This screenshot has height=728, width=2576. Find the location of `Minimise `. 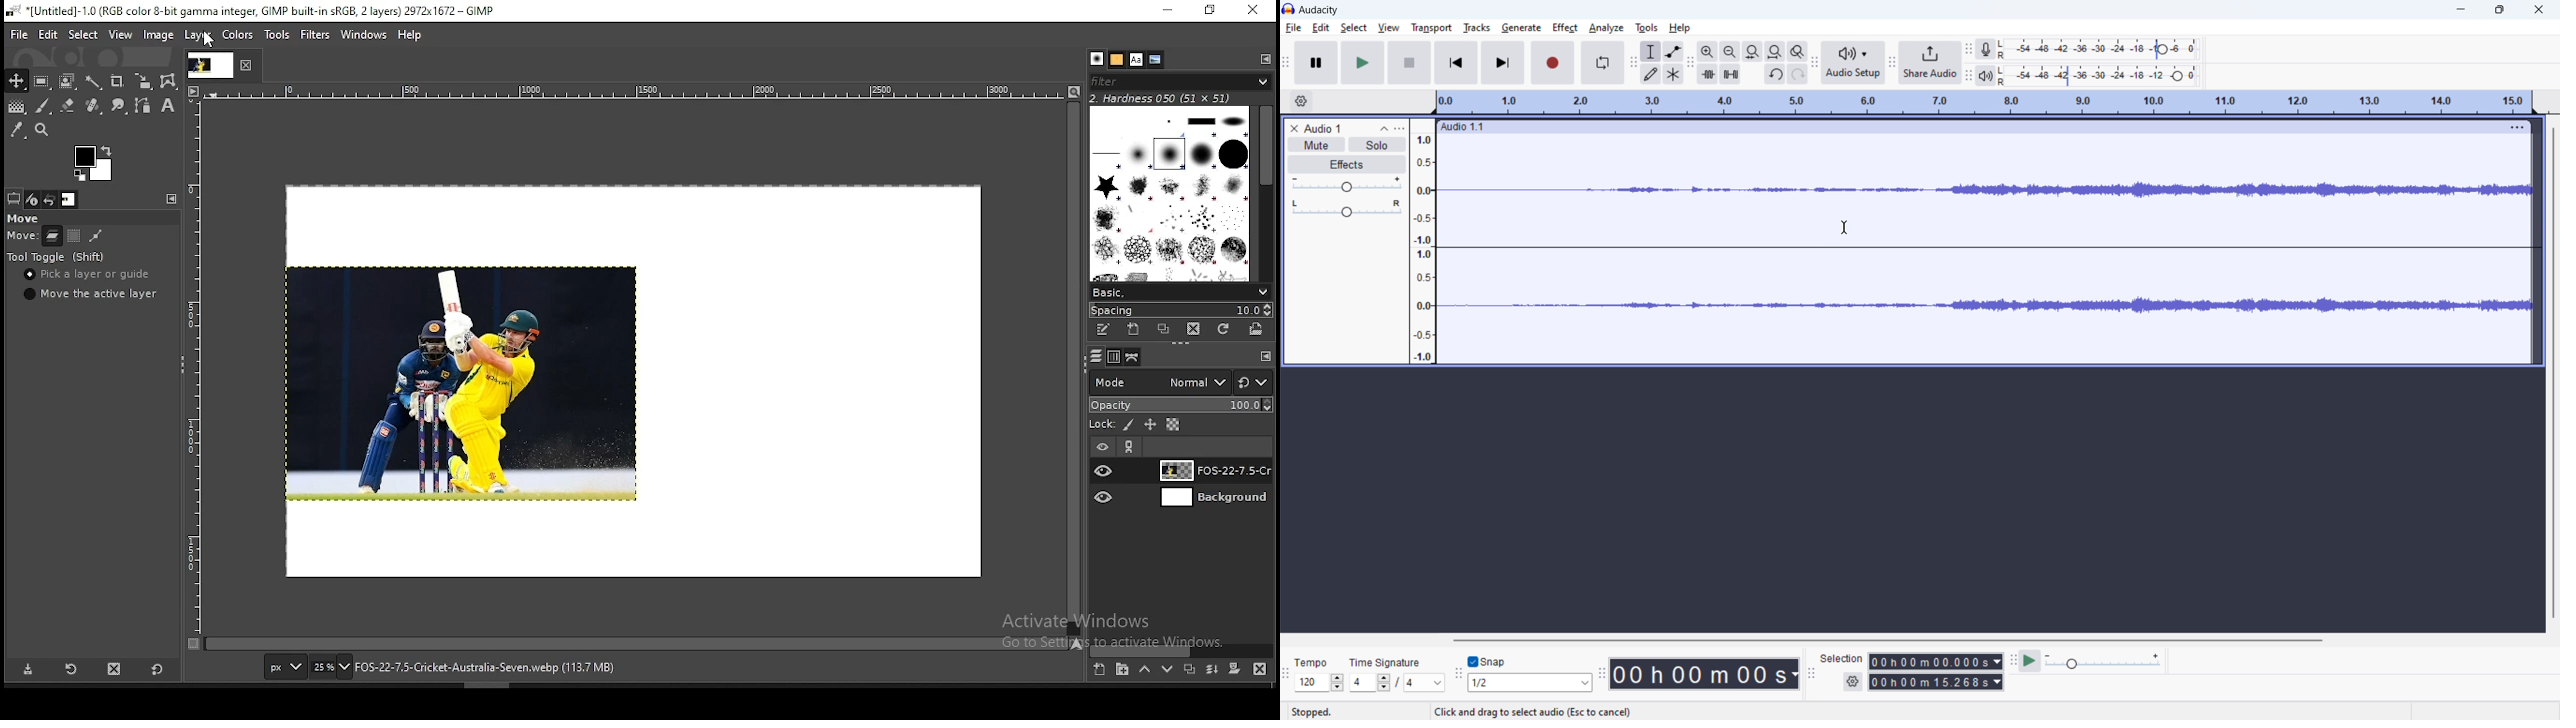

Minimise  is located at coordinates (1167, 10).